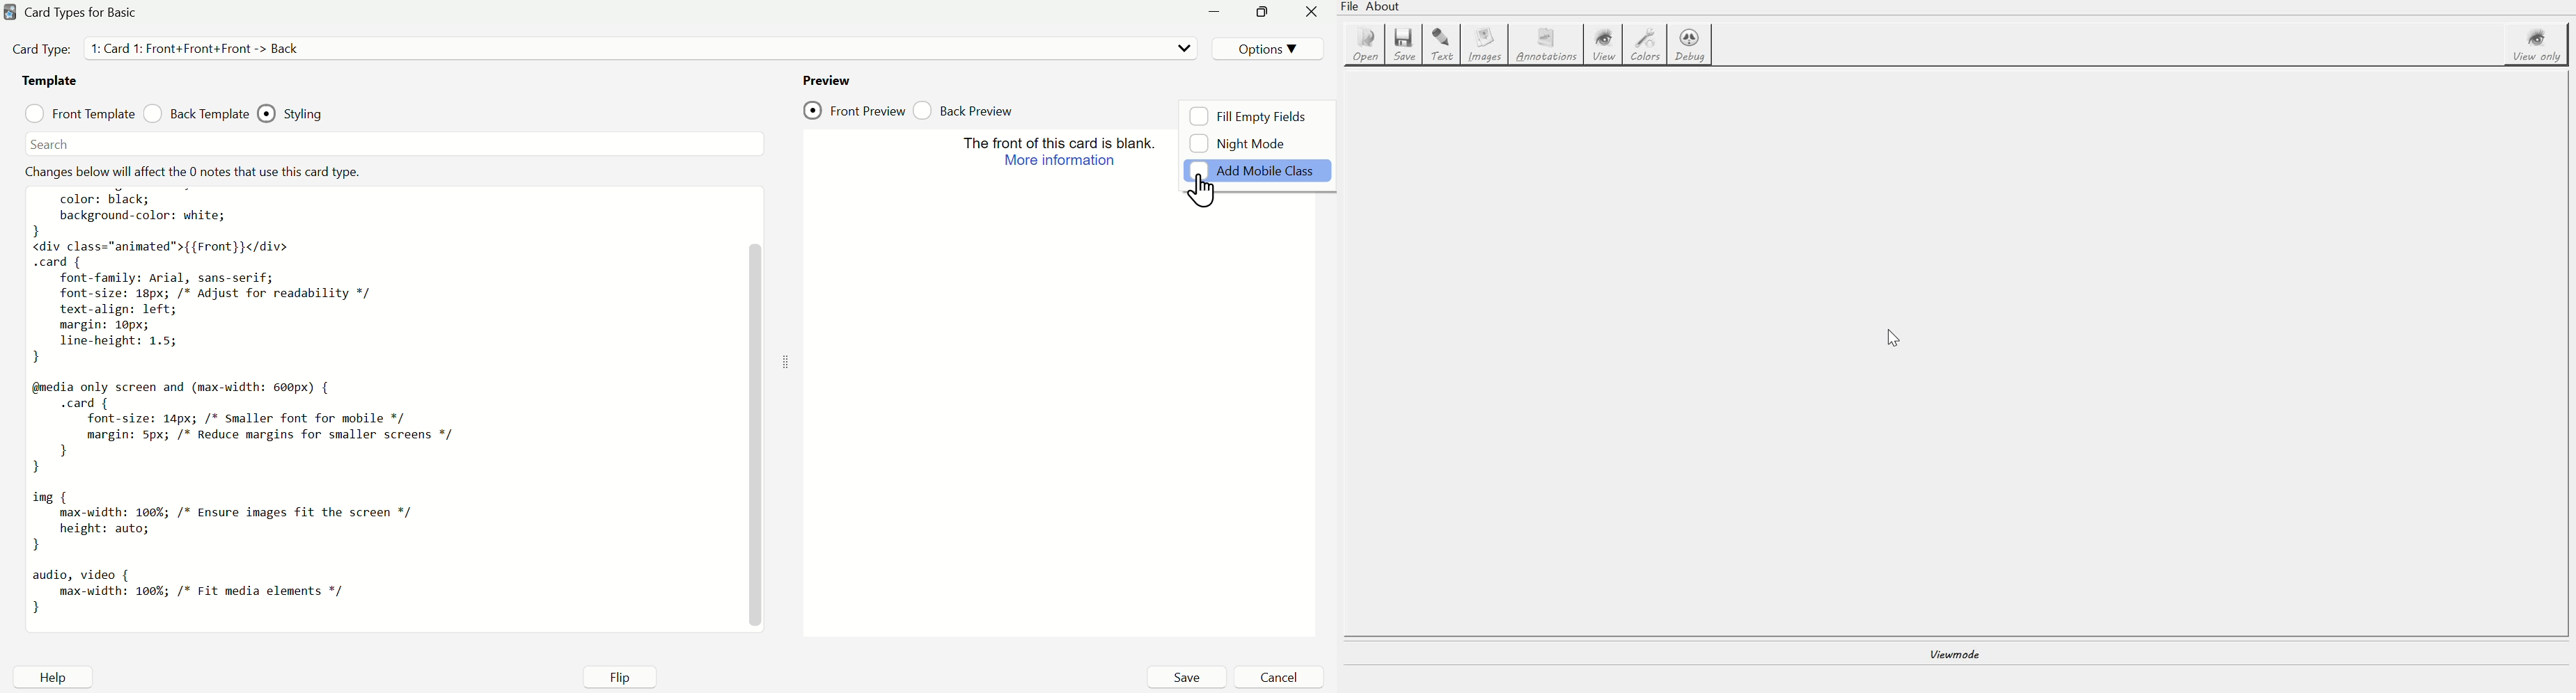 The width and height of the screenshot is (2576, 700). Describe the element at coordinates (301, 111) in the screenshot. I see `Styling` at that location.